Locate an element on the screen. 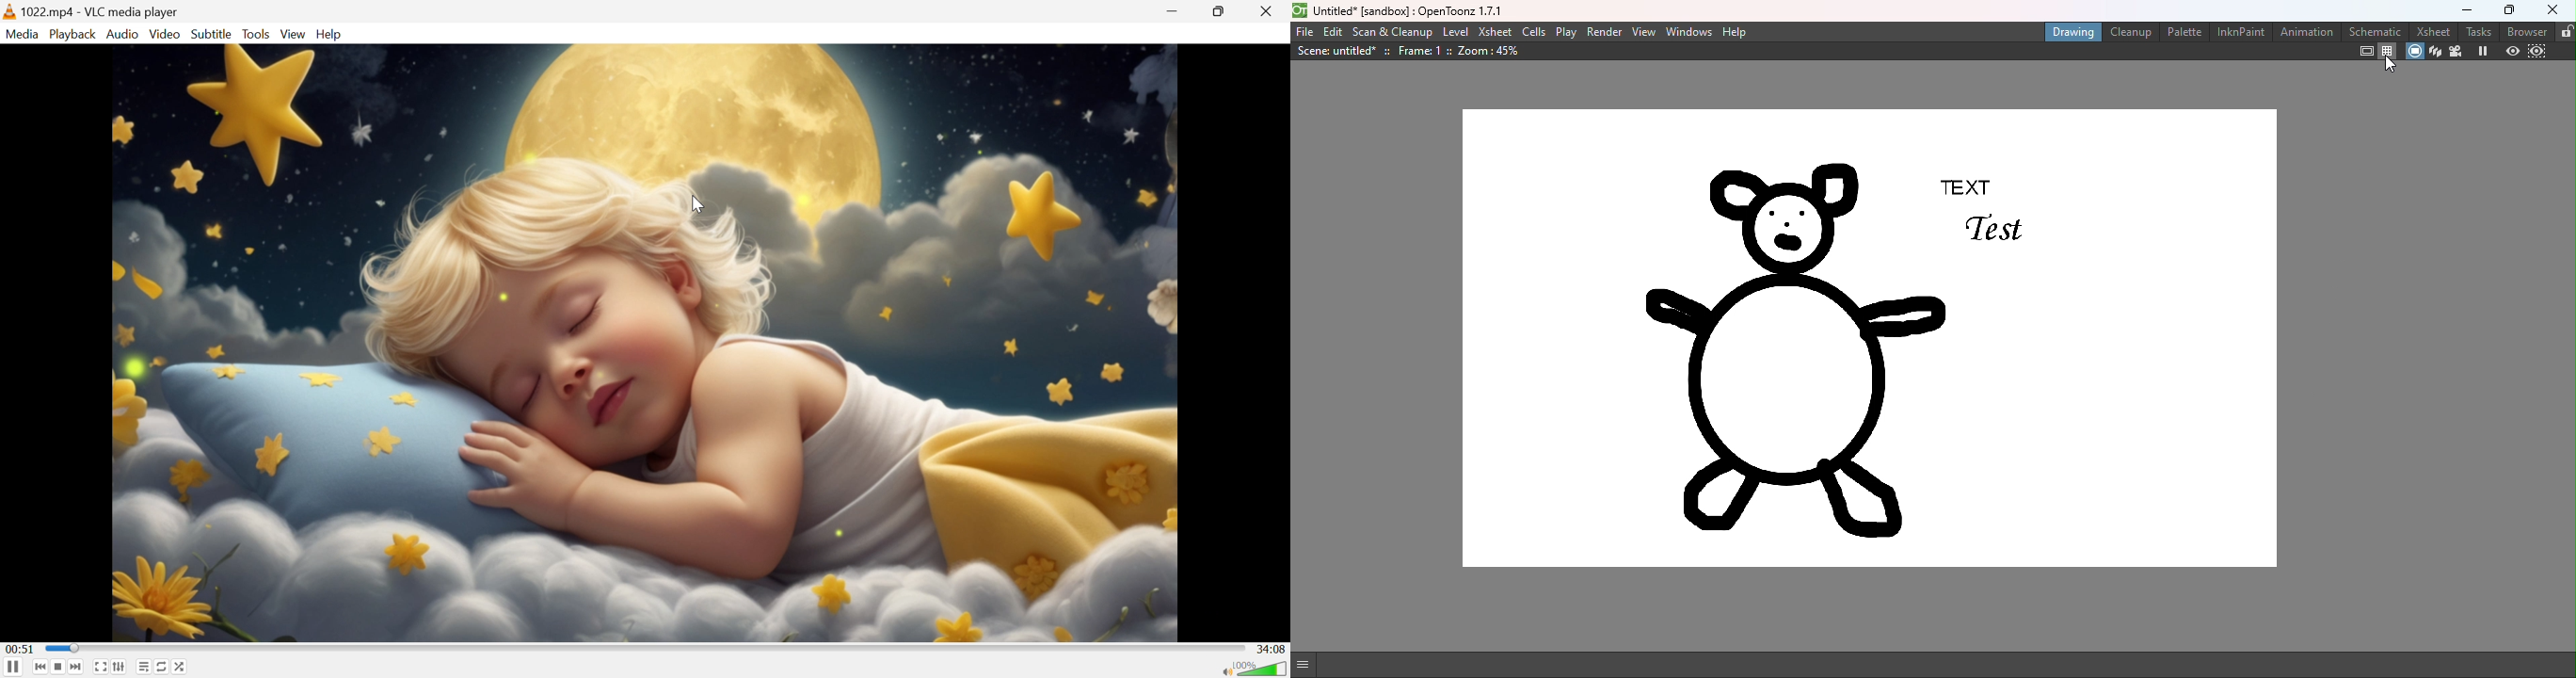  Sub-camera preview is located at coordinates (2540, 51).